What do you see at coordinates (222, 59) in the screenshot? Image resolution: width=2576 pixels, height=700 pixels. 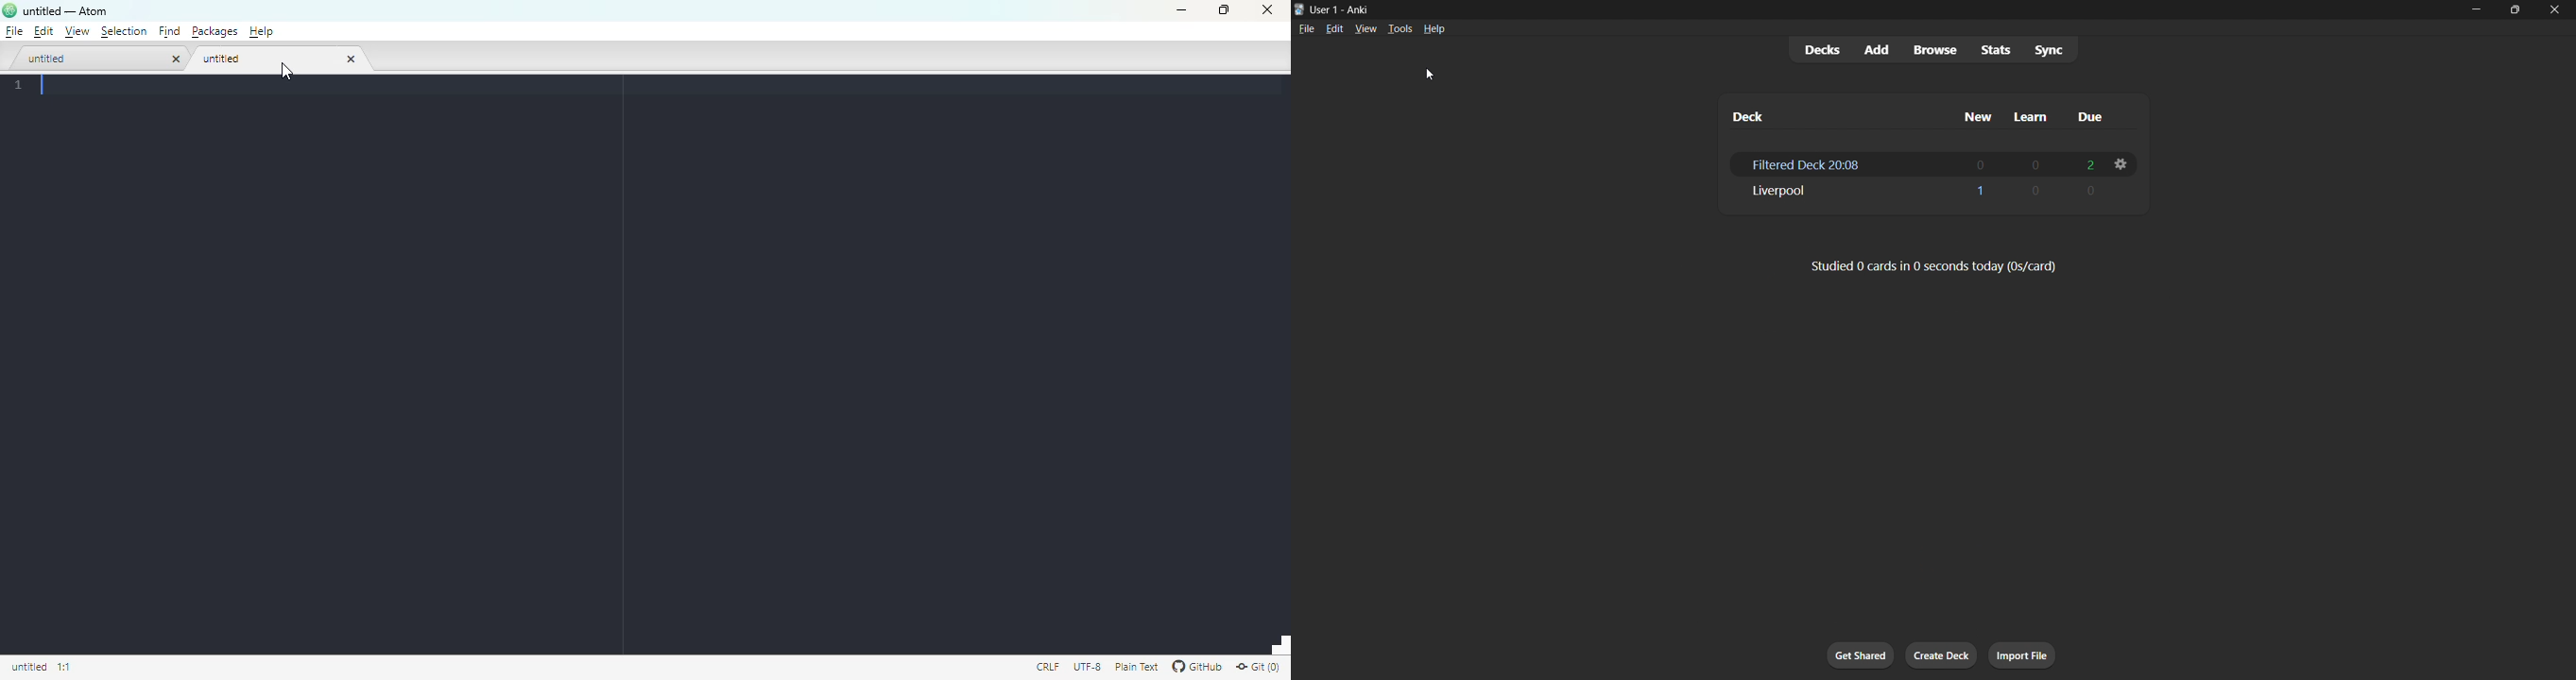 I see `untitled` at bounding box center [222, 59].